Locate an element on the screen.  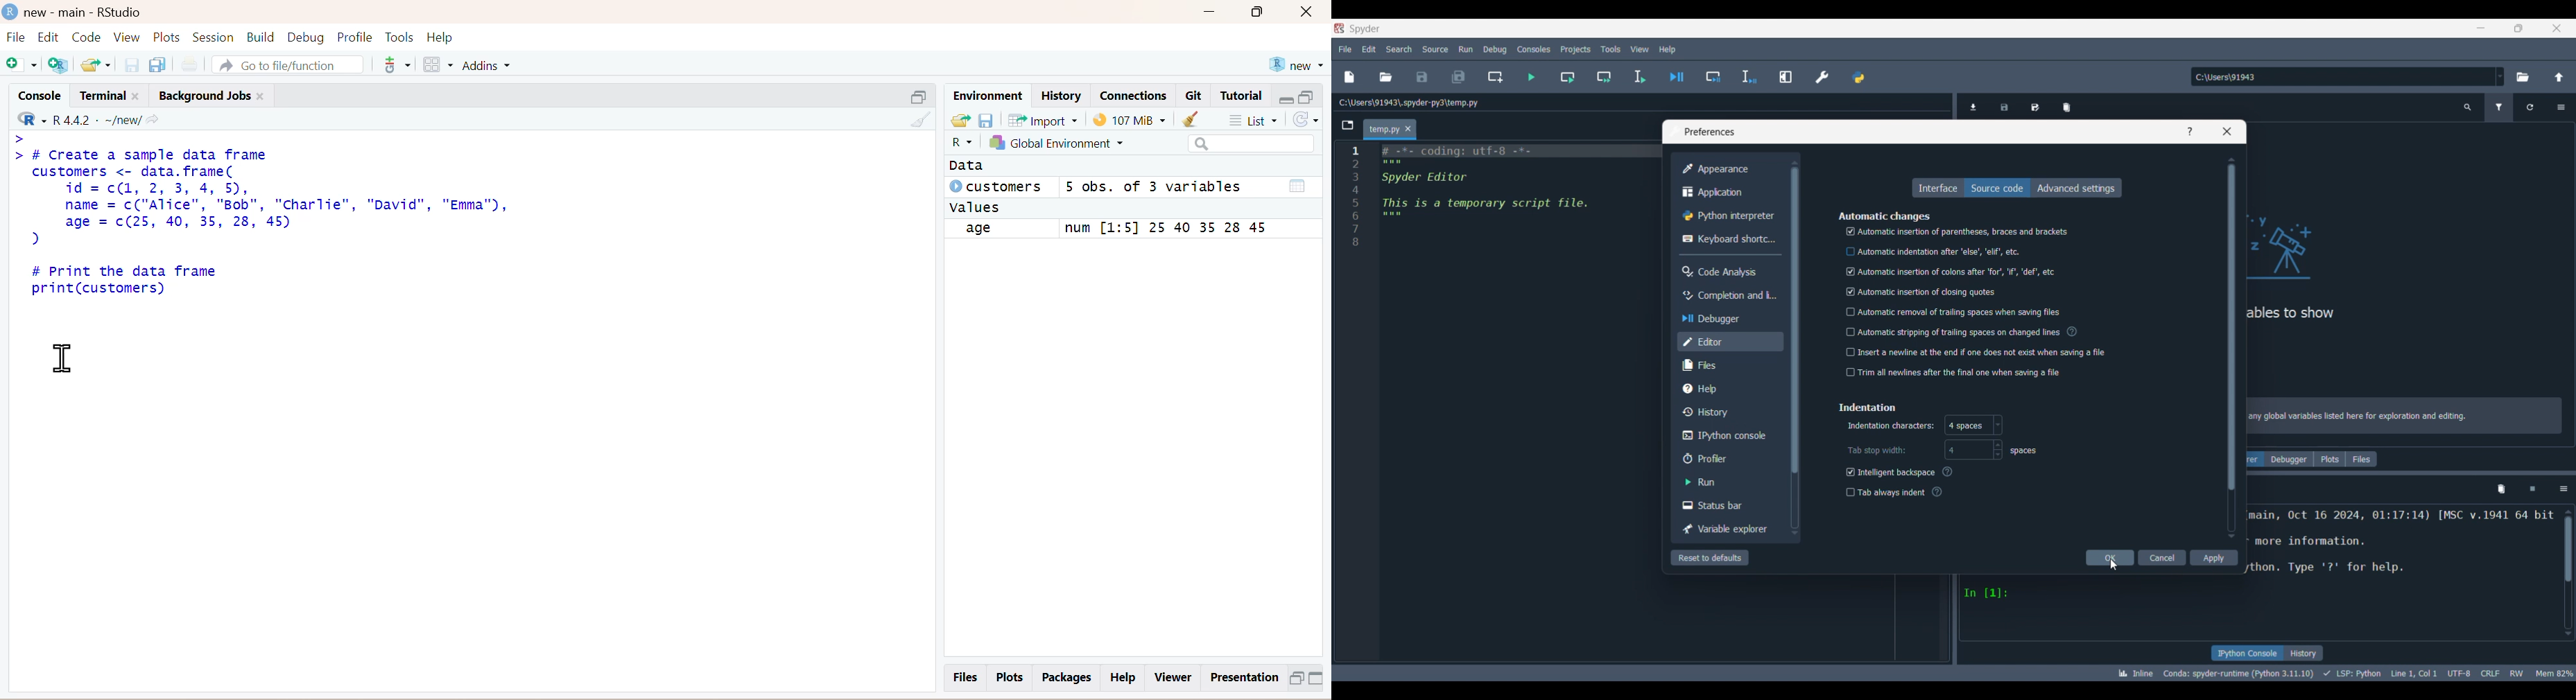
Load workspace is located at coordinates (960, 121).